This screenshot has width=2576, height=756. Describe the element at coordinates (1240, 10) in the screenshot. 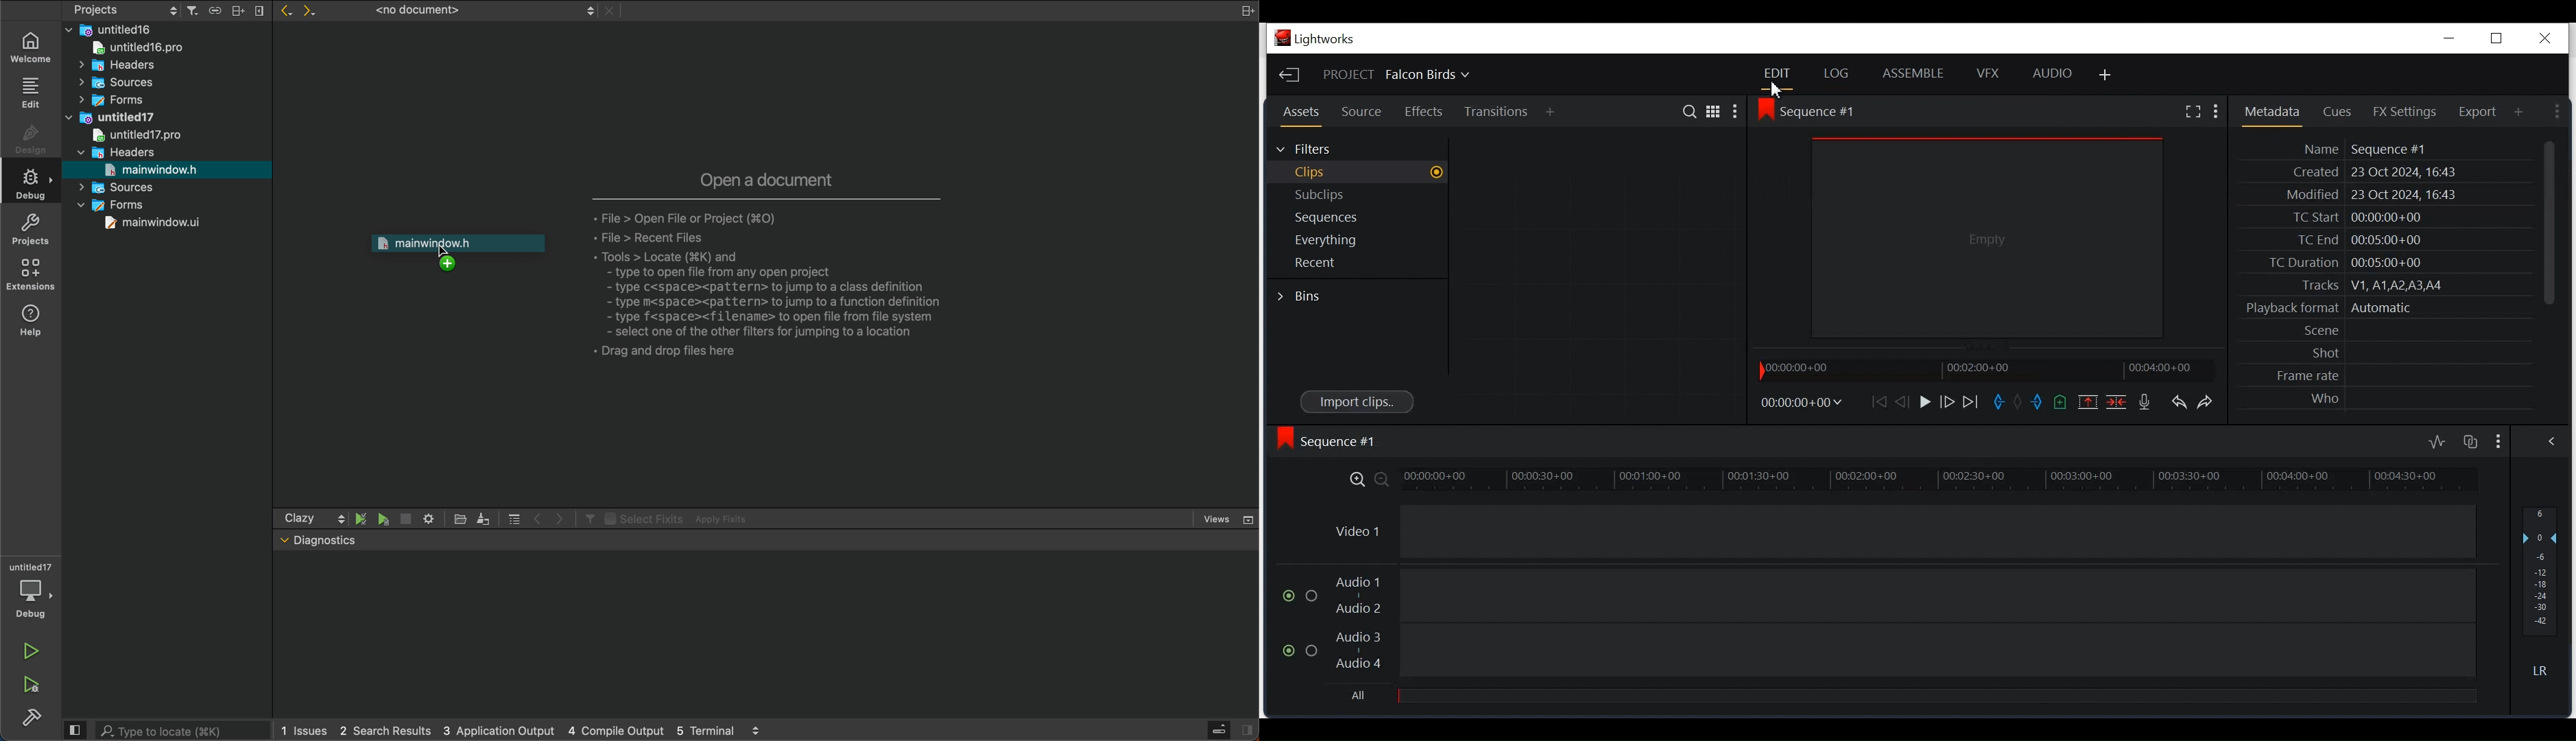

I see `split tab` at that location.